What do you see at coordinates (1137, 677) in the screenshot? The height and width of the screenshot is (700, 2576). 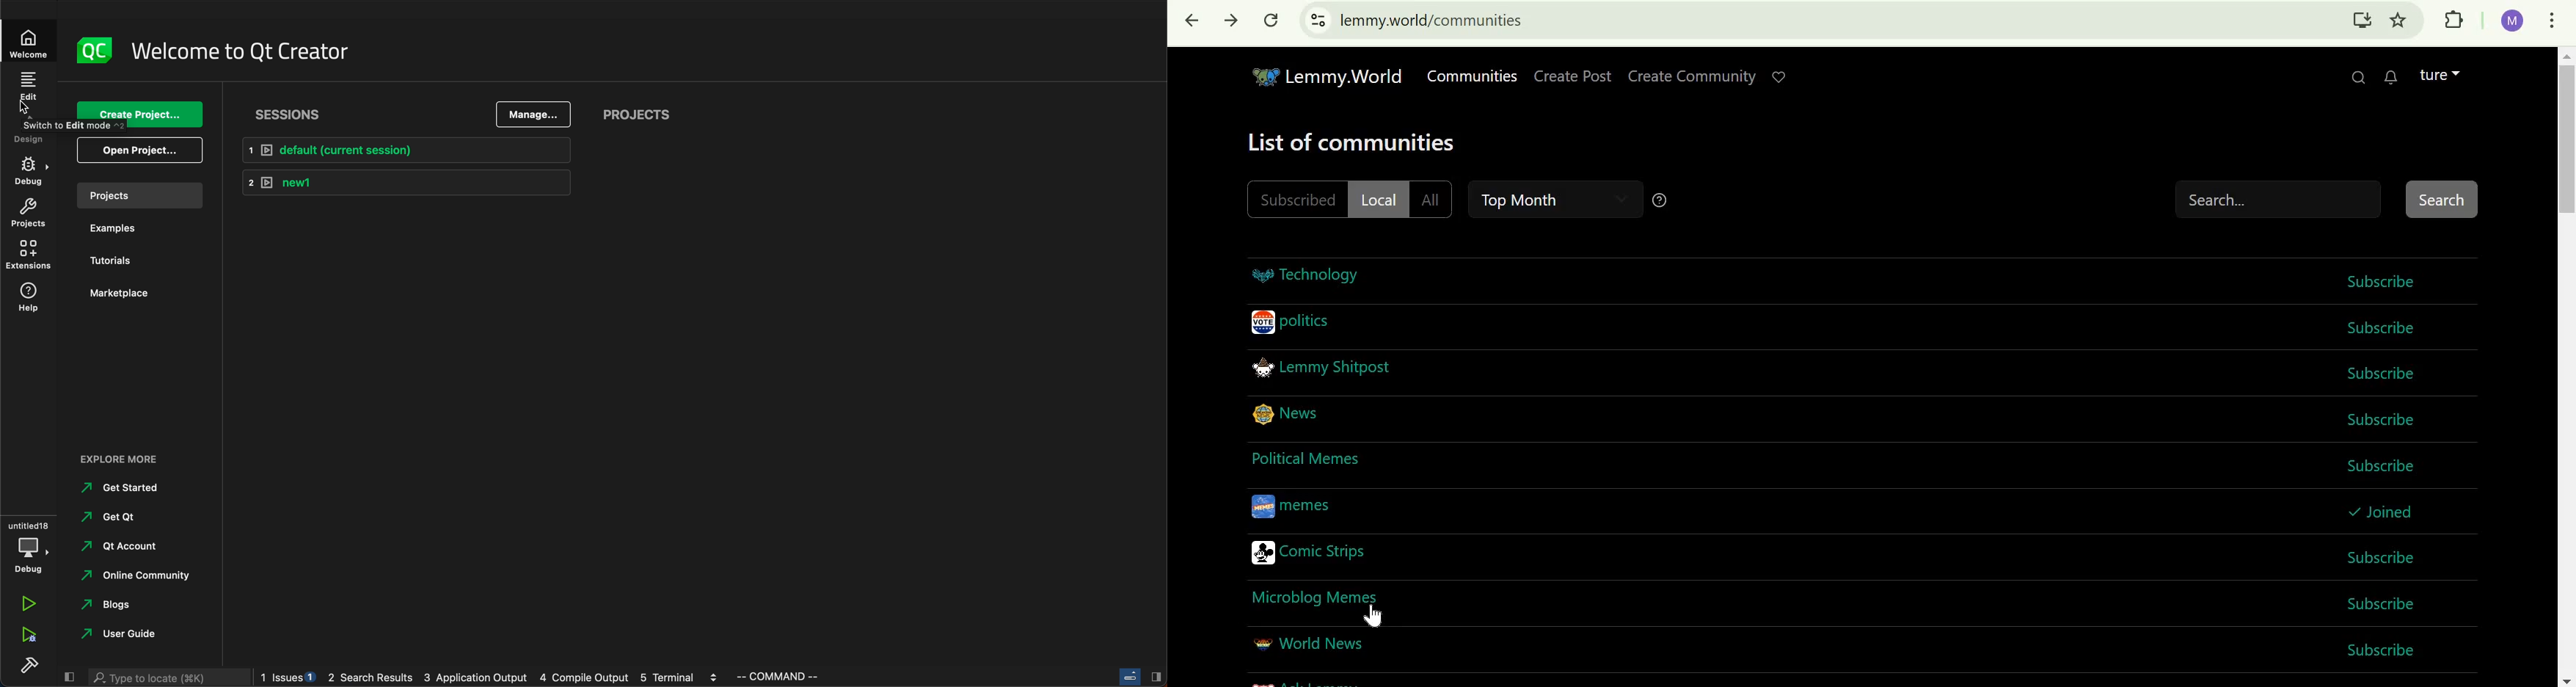 I see `close slide bar` at bounding box center [1137, 677].